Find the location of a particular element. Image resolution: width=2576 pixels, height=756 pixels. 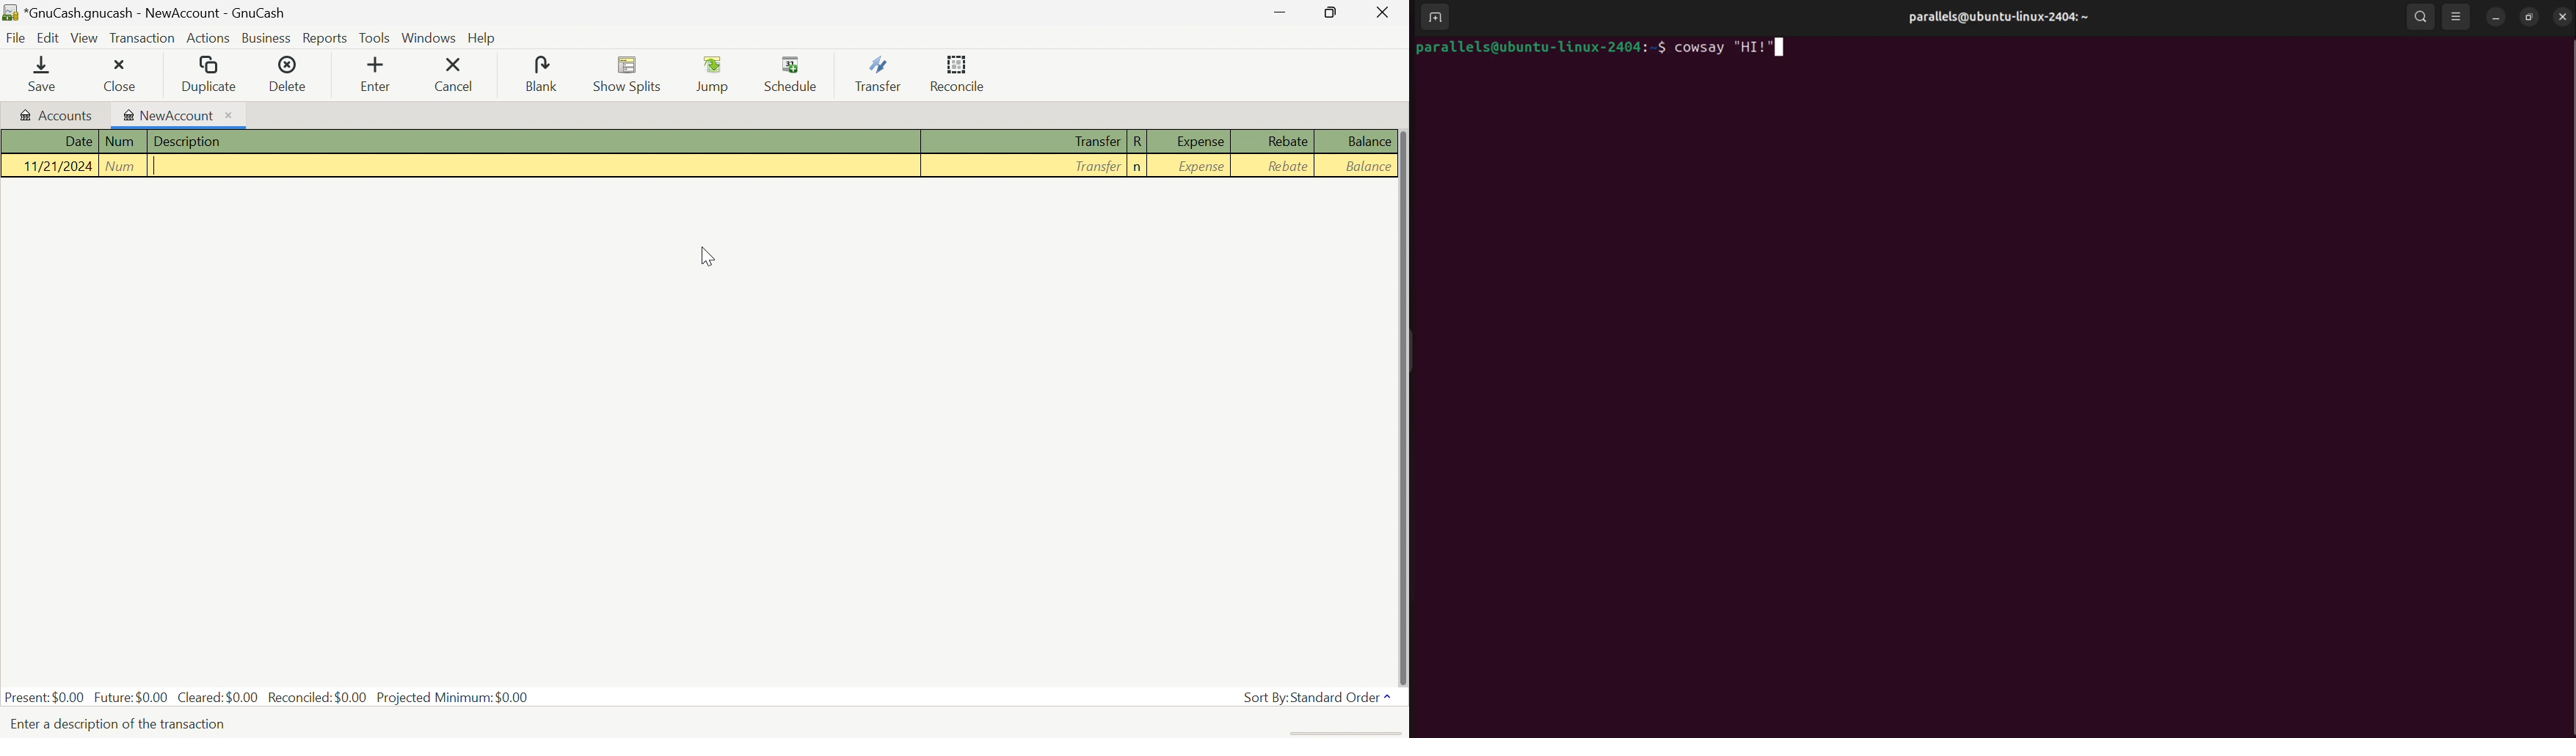

Business is located at coordinates (268, 39).